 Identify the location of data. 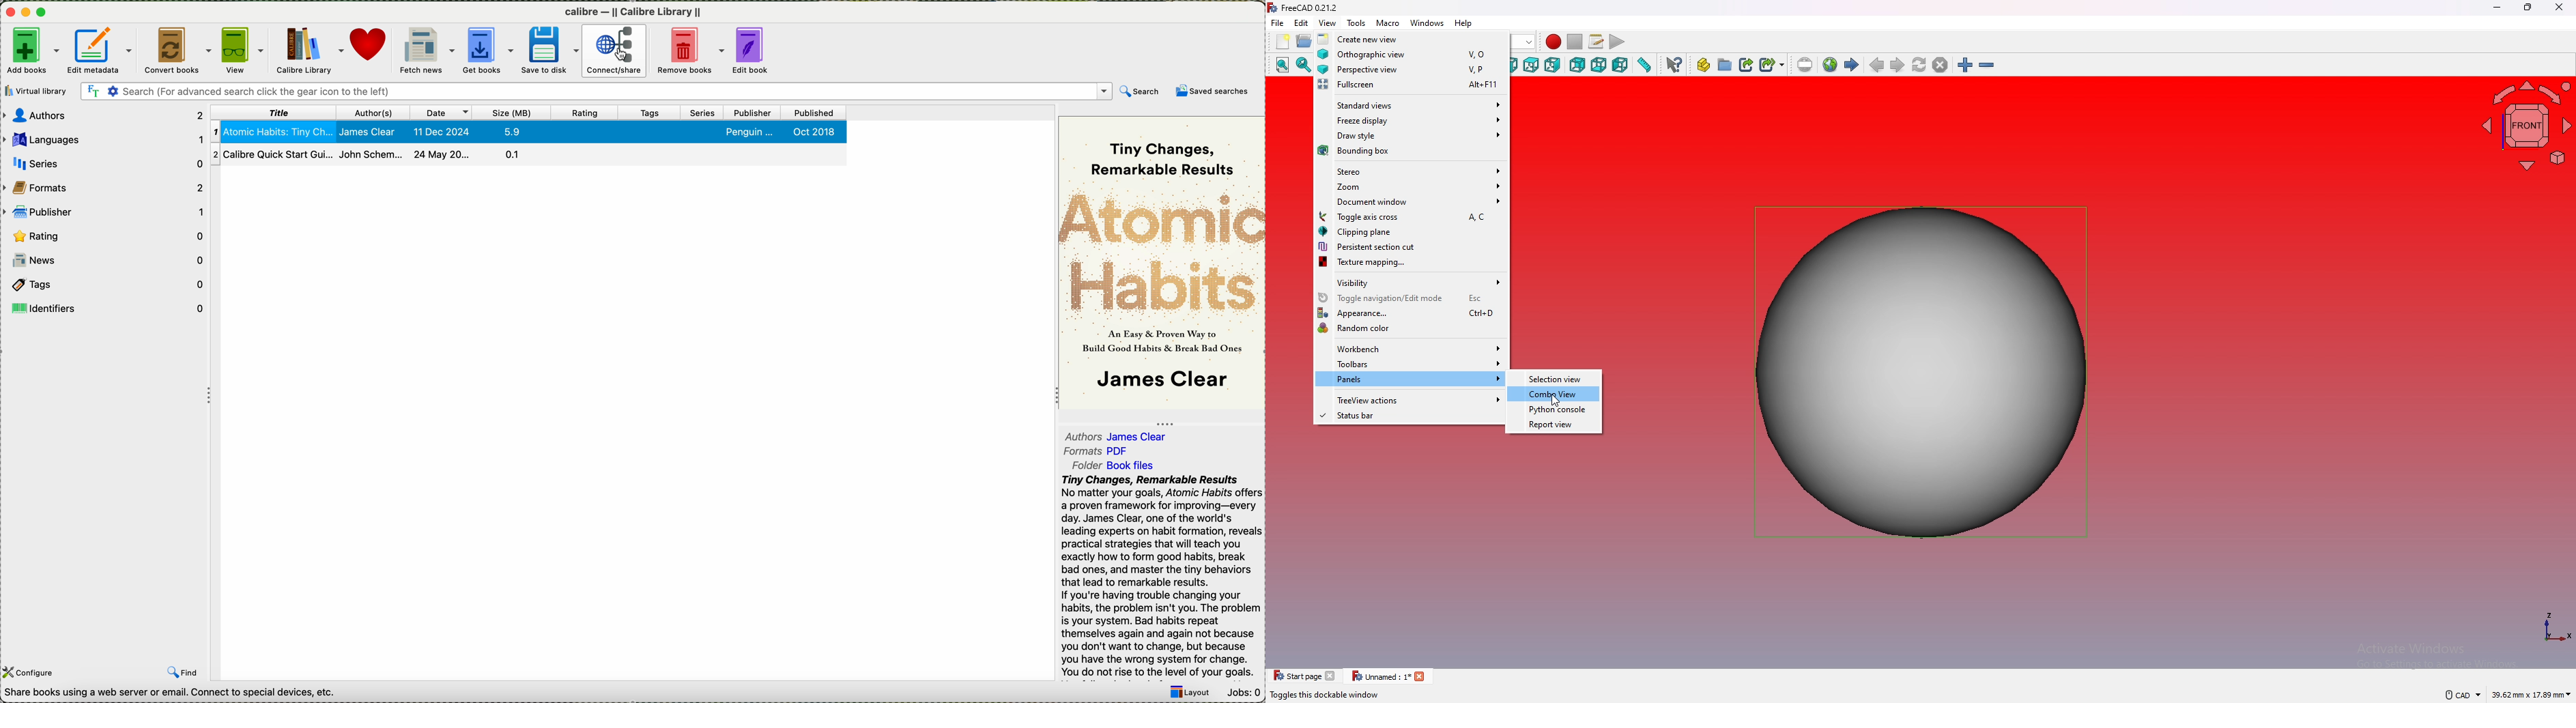
(175, 694).